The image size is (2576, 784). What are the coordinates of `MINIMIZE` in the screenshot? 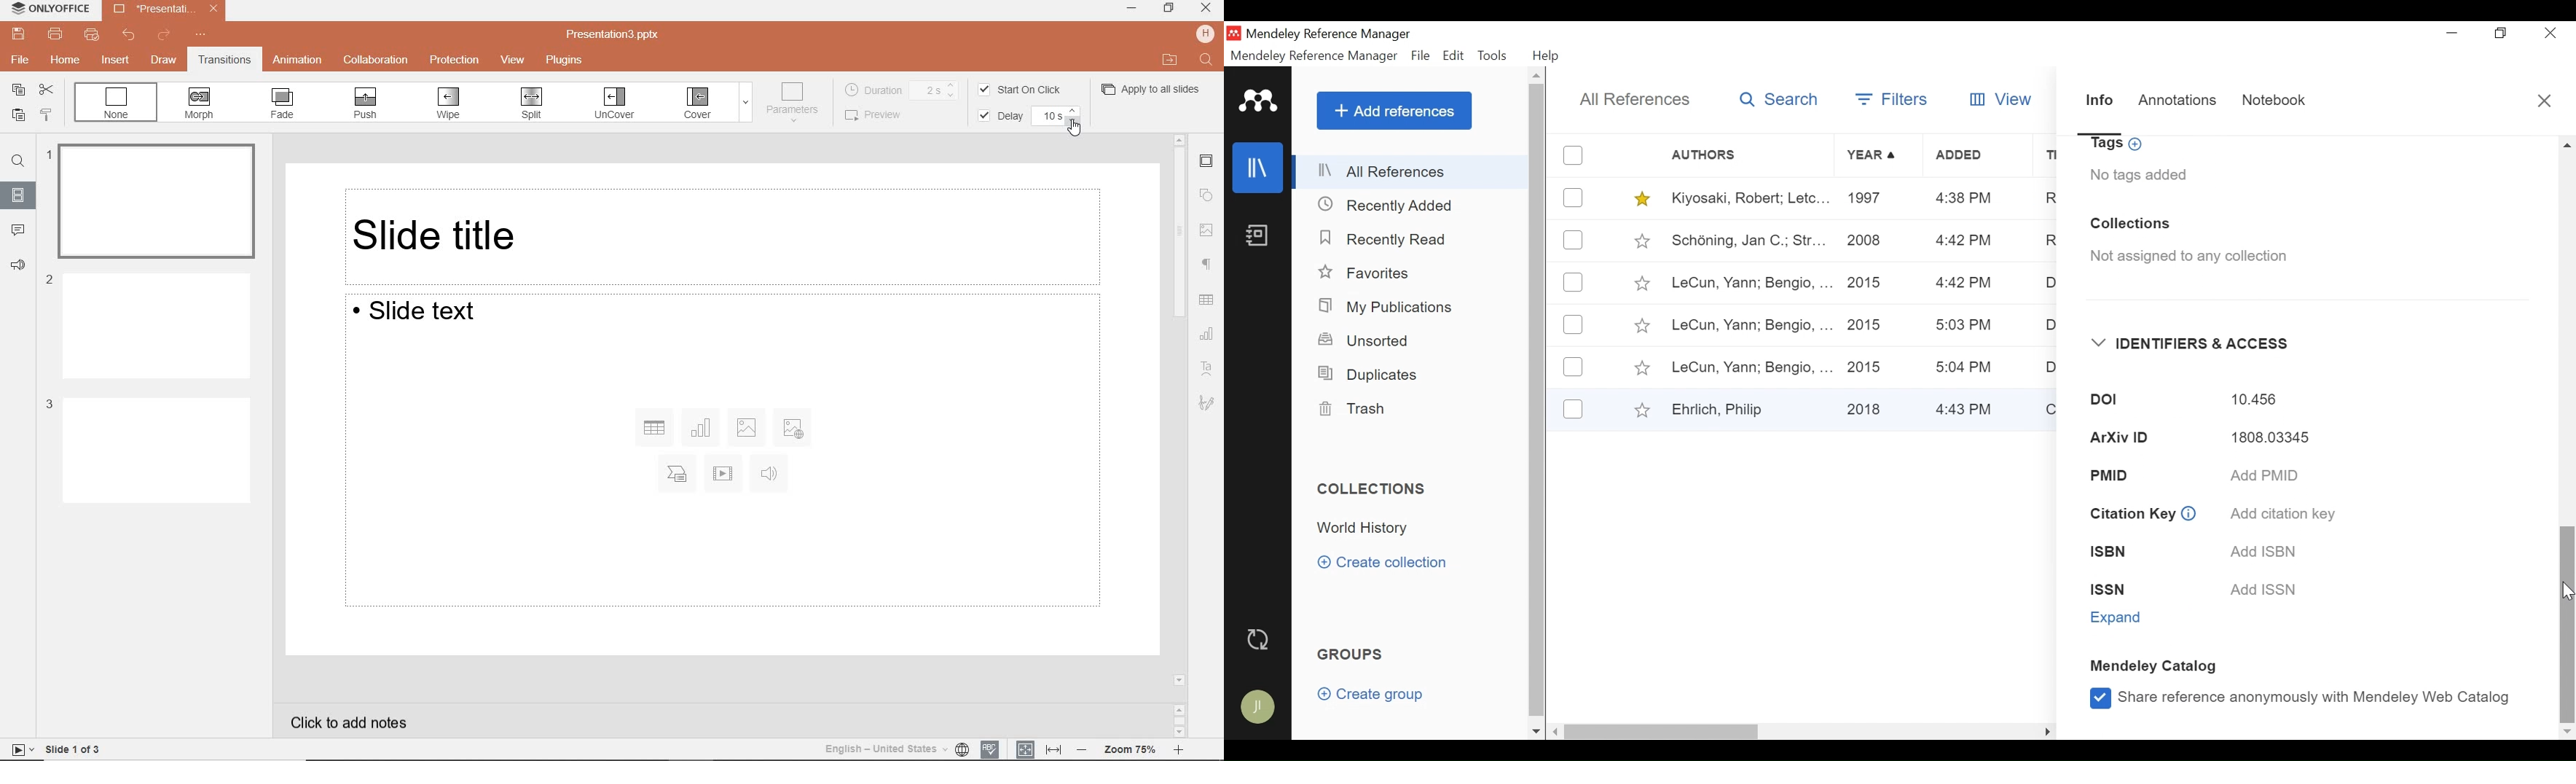 It's located at (1132, 7).